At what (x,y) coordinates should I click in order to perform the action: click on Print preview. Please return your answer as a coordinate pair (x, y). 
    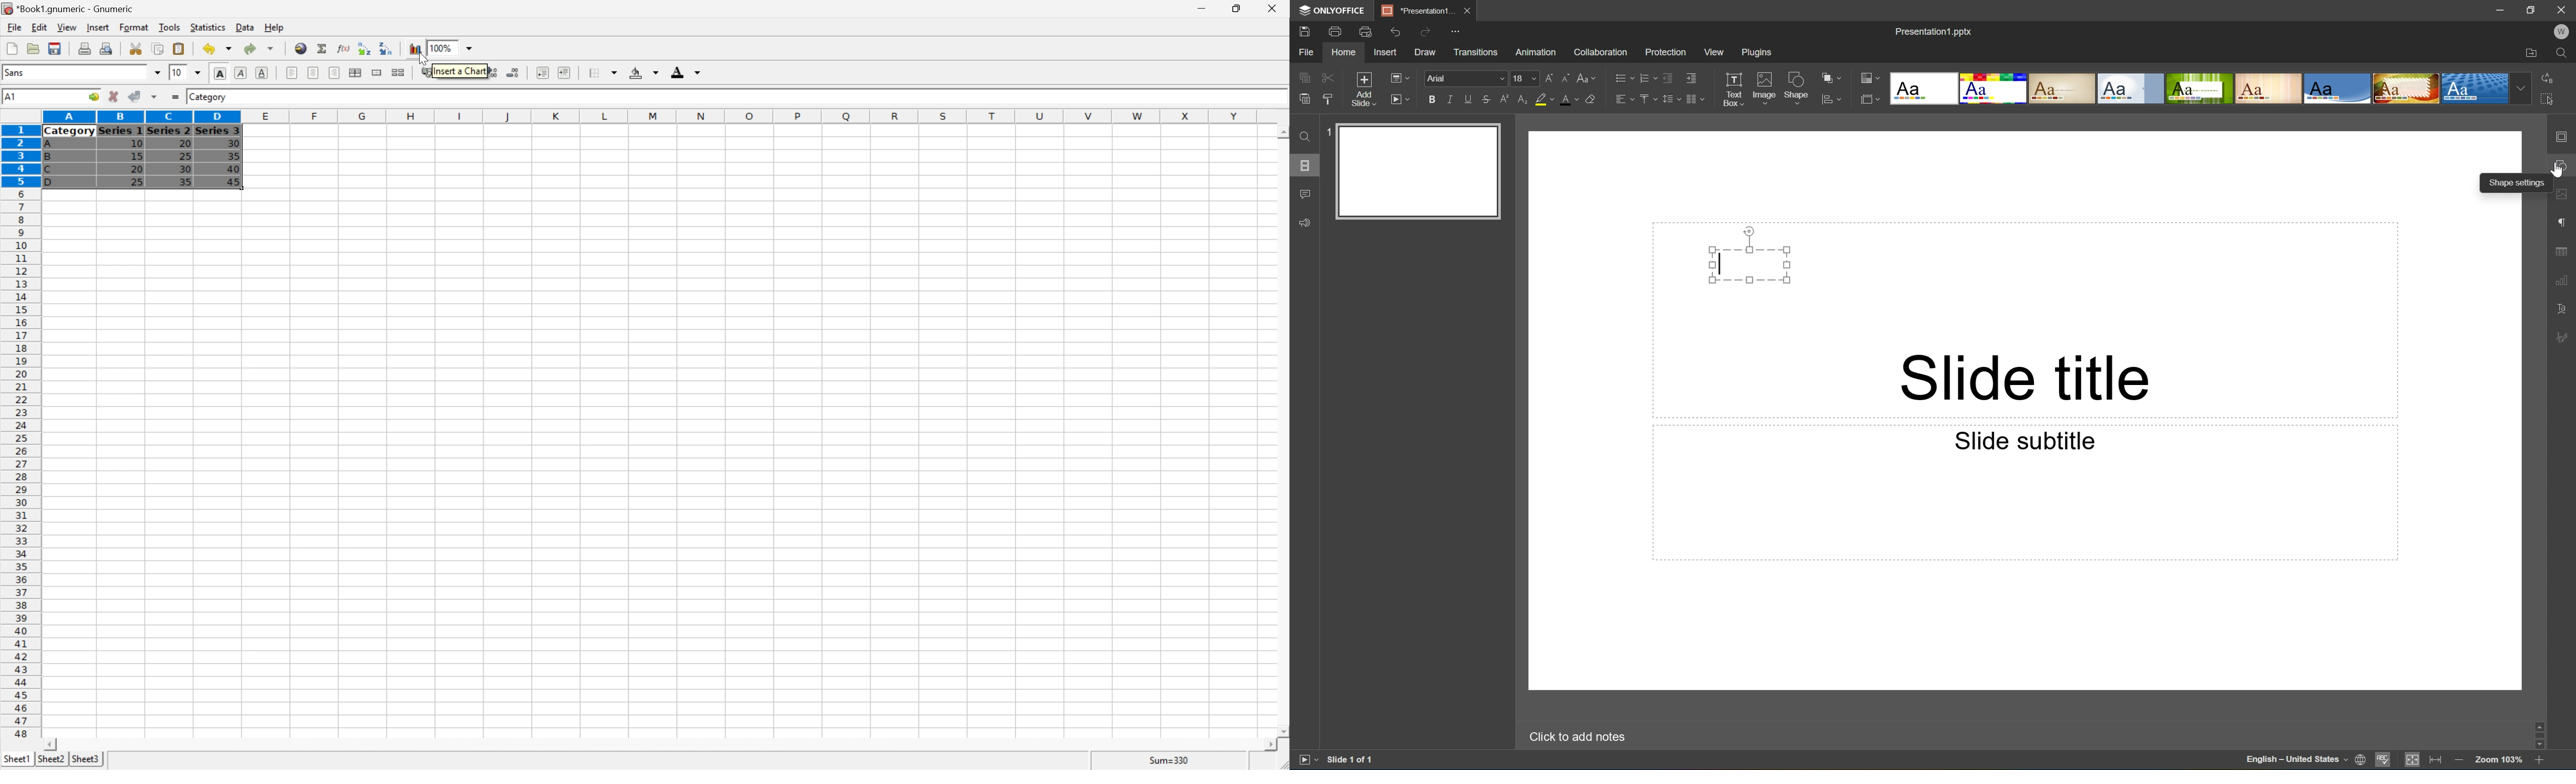
    Looking at the image, I should click on (1366, 32).